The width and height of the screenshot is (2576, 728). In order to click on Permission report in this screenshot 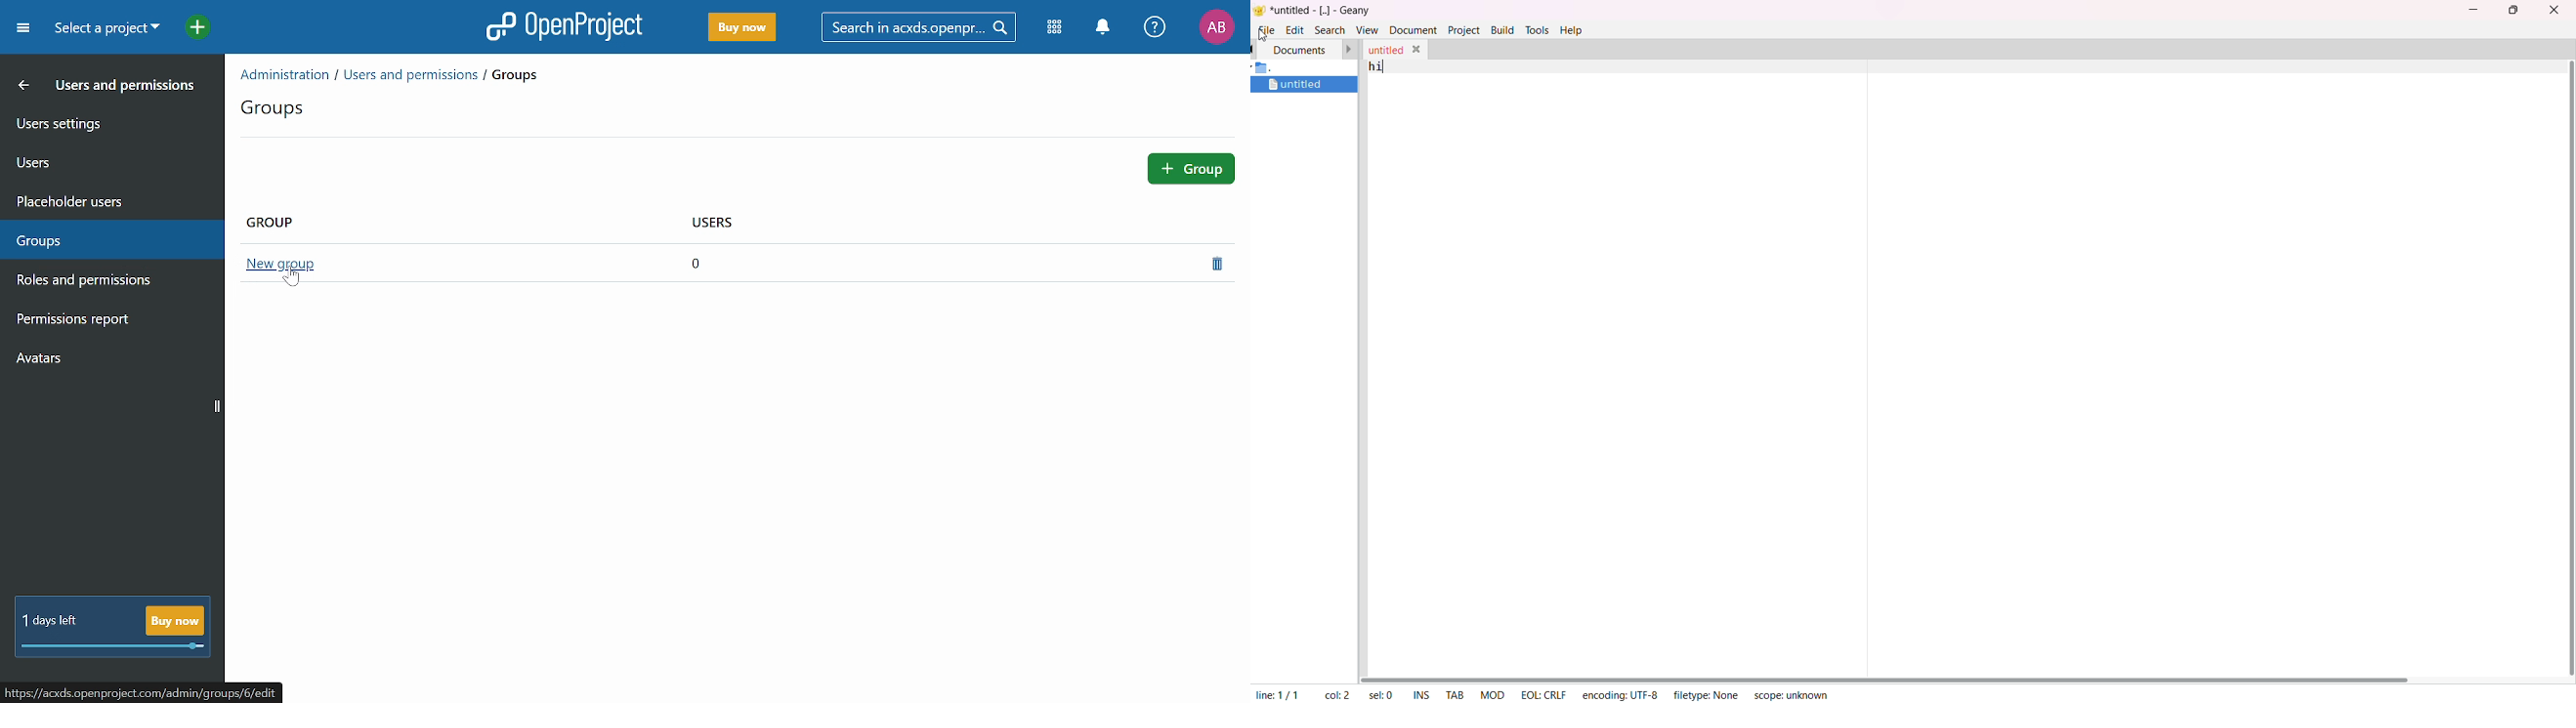, I will do `click(107, 321)`.